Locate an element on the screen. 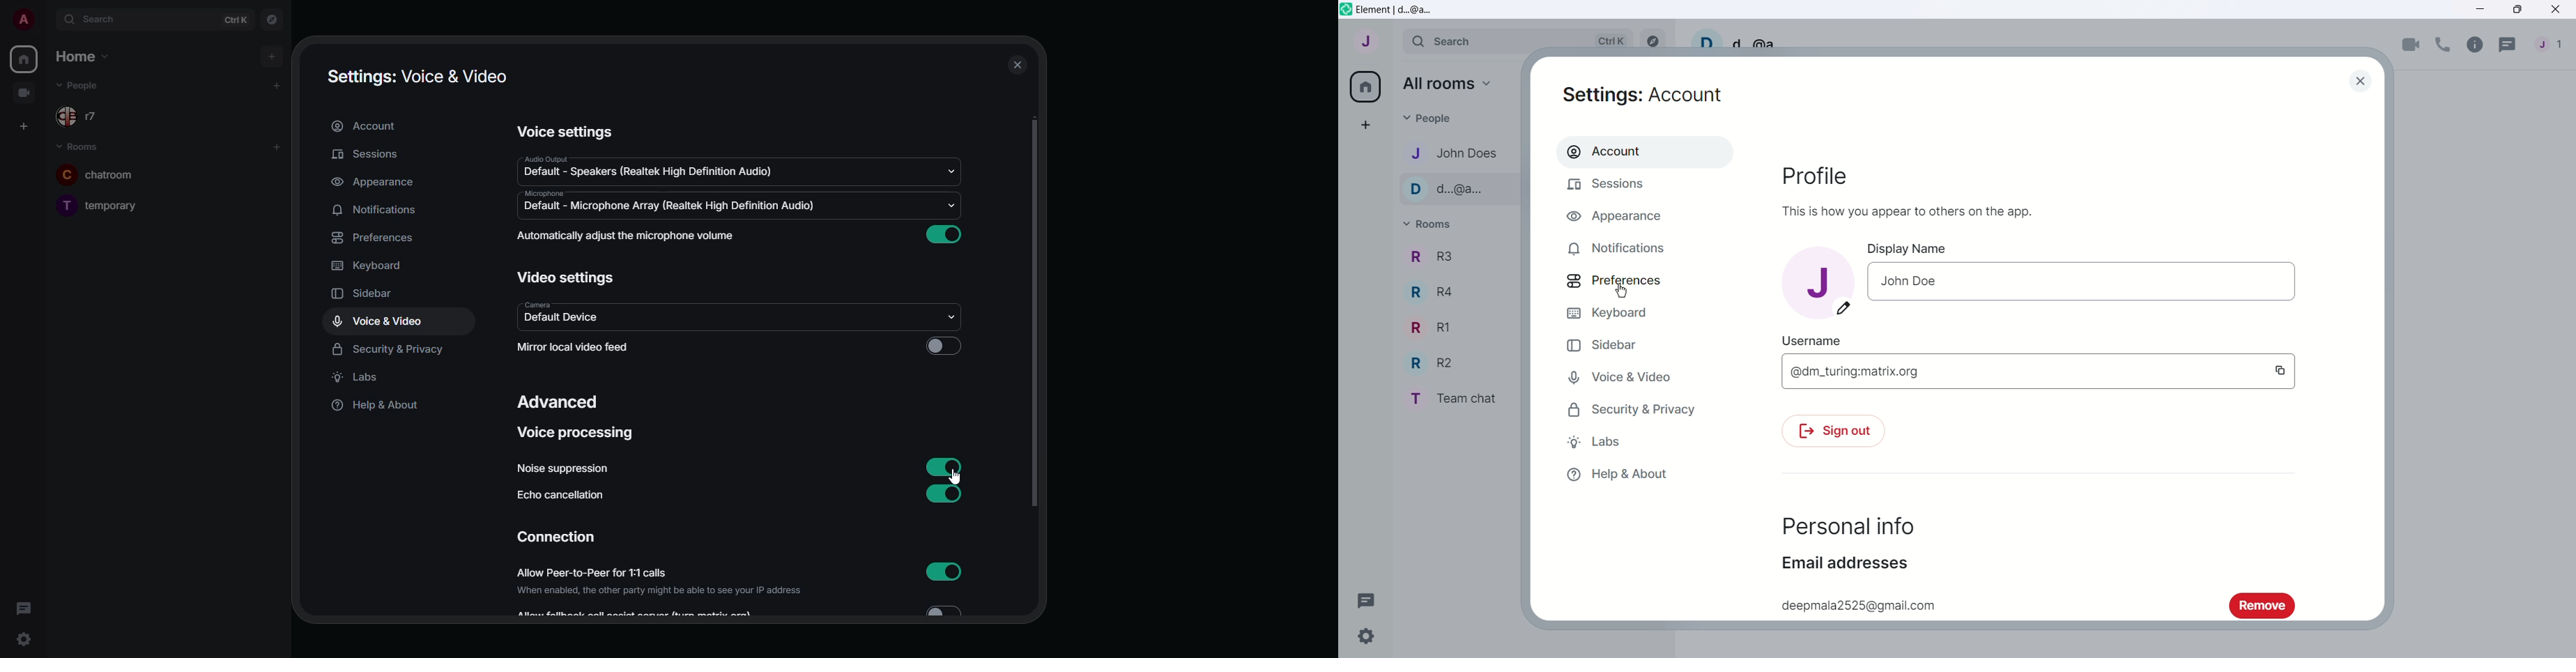 The height and width of the screenshot is (672, 2576). sessions is located at coordinates (366, 155).